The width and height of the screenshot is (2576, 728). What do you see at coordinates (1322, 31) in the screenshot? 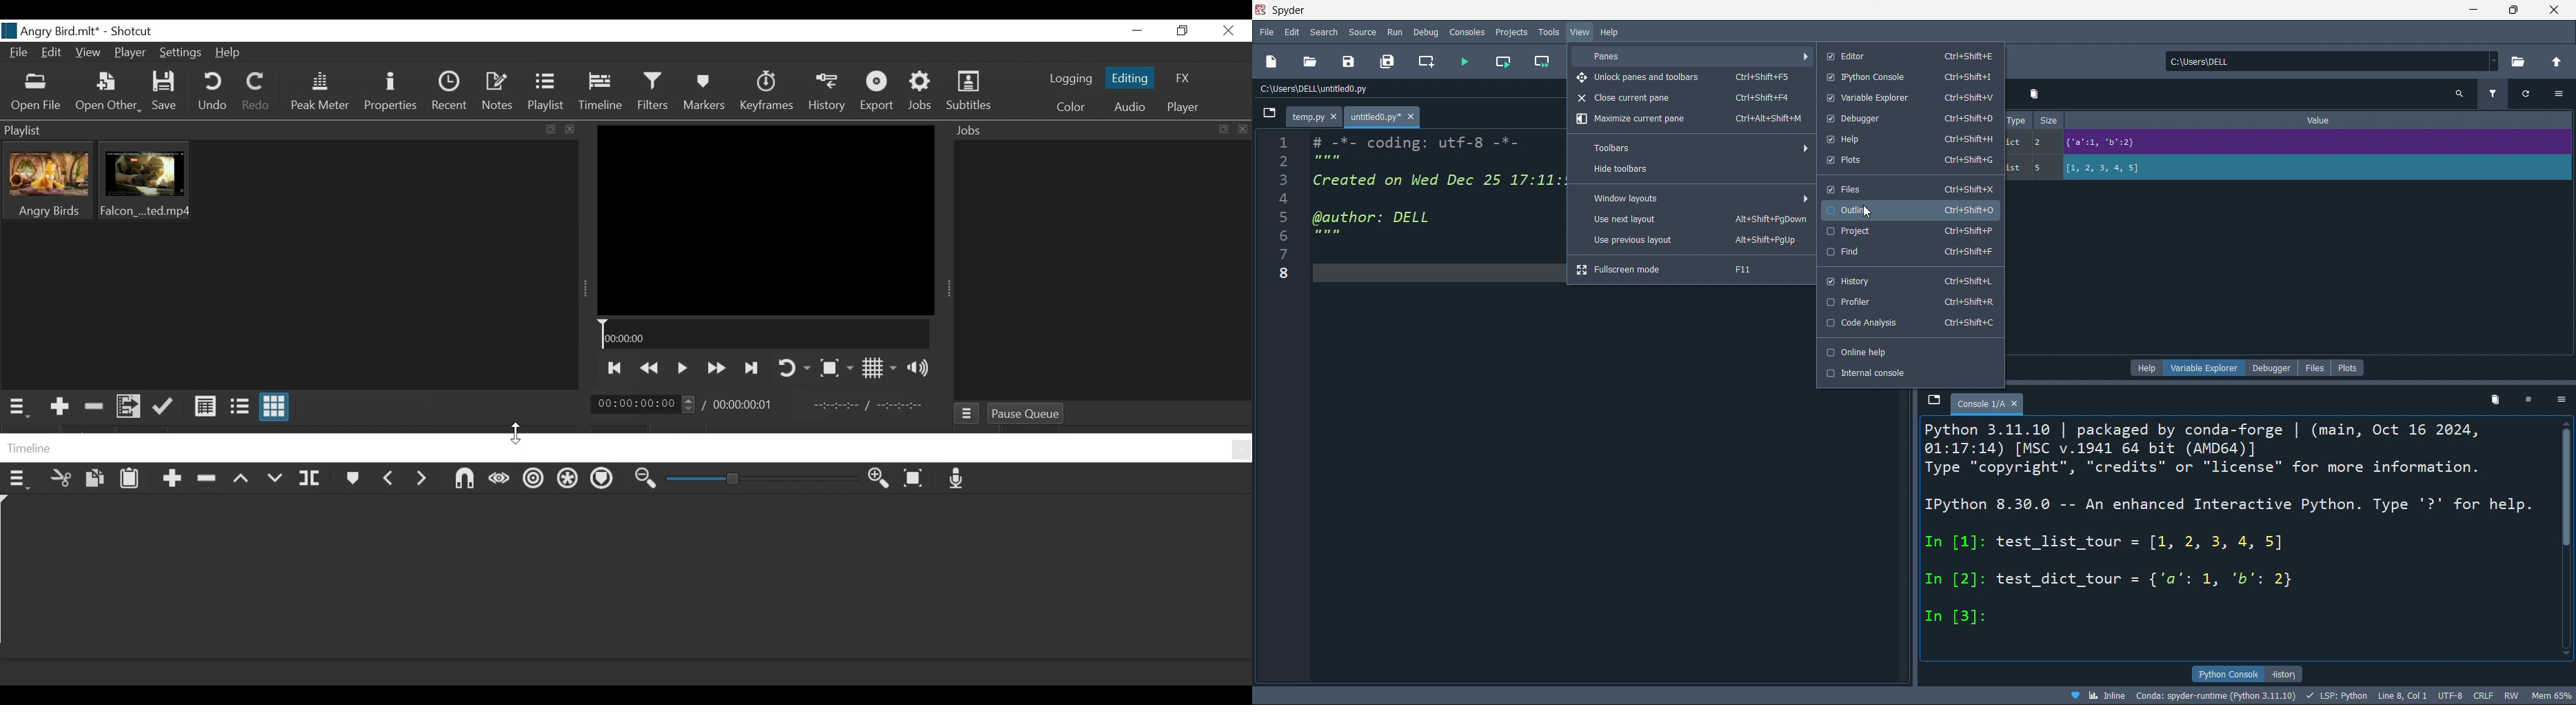
I see `search` at bounding box center [1322, 31].